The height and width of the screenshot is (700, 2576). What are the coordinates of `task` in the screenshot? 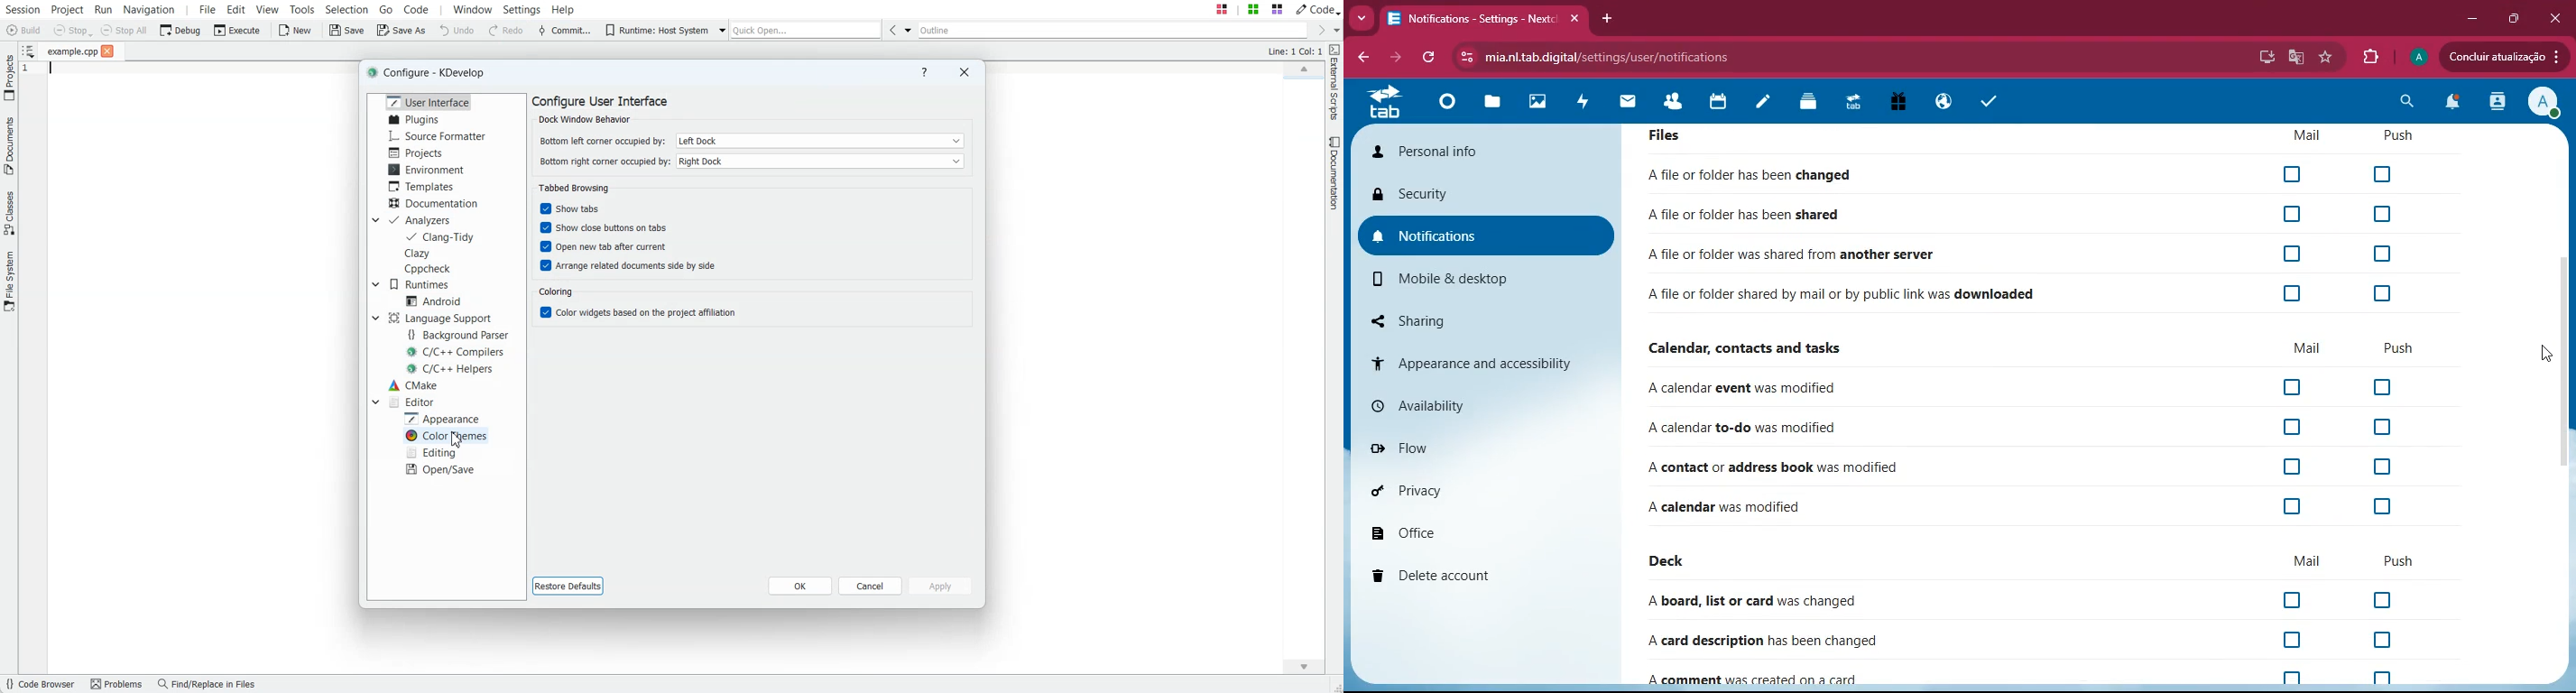 It's located at (1990, 102).